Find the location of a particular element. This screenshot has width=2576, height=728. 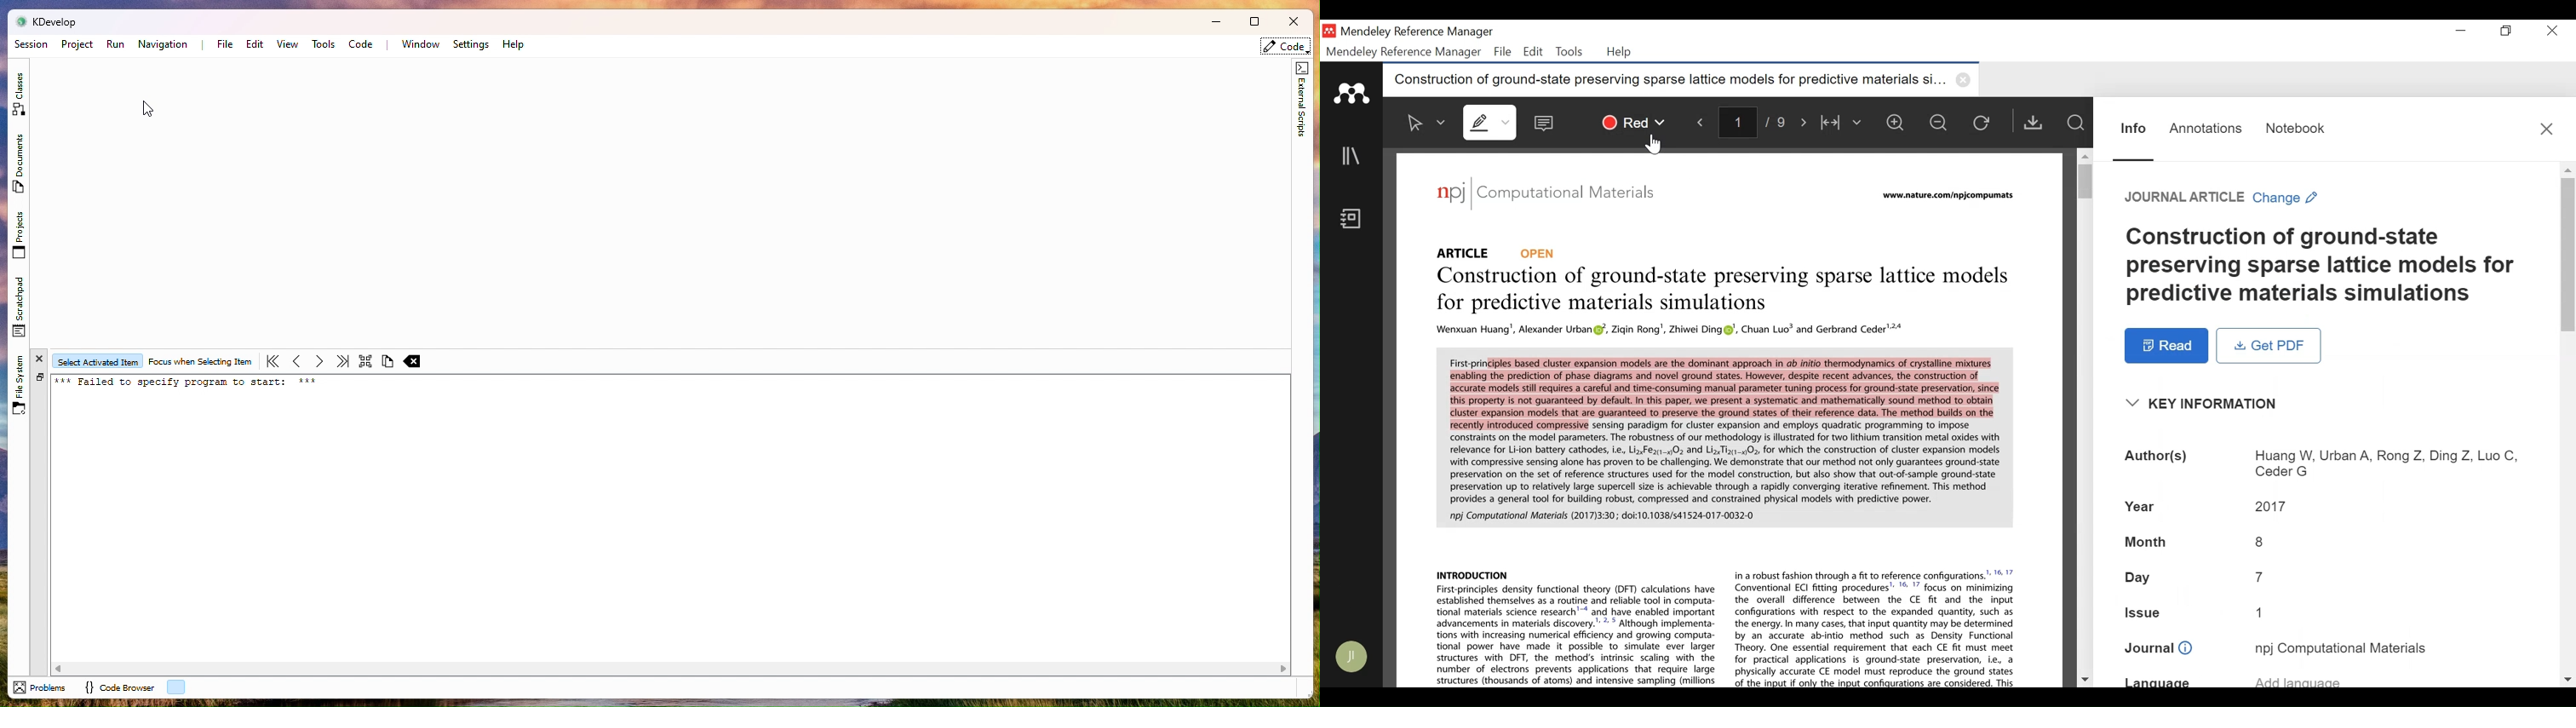

Edit is located at coordinates (1534, 52).